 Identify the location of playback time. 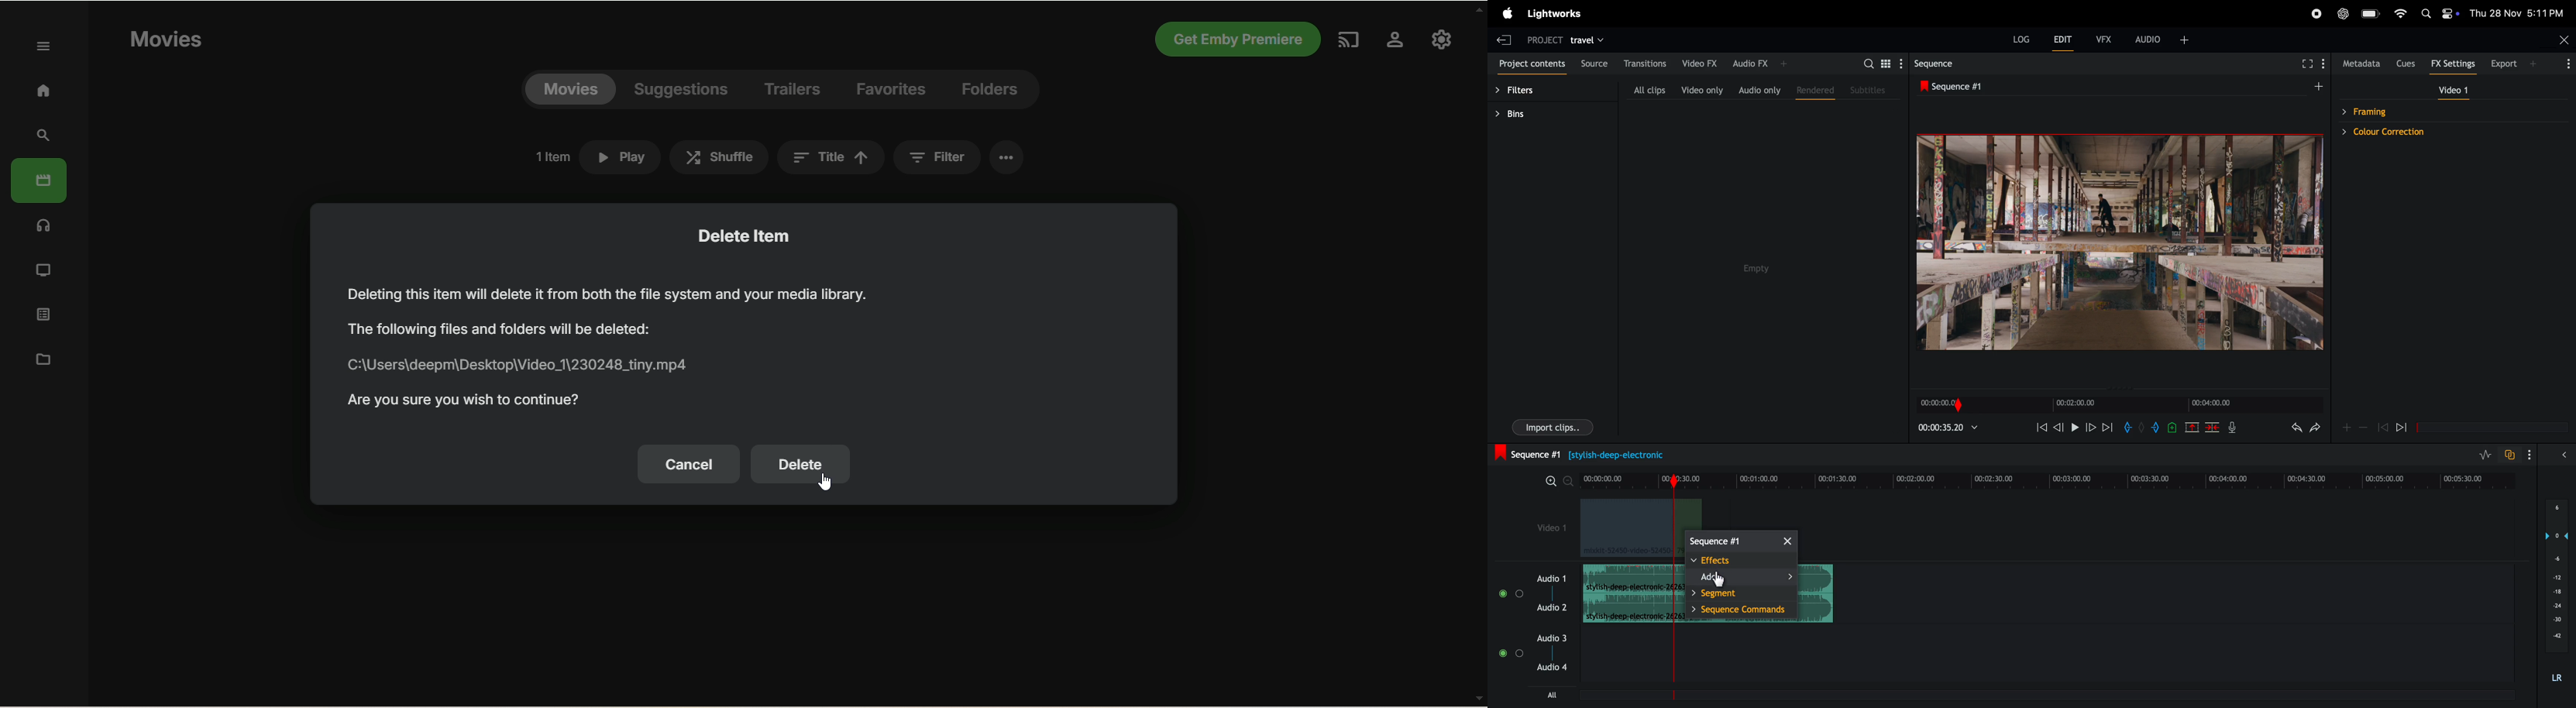
(1951, 429).